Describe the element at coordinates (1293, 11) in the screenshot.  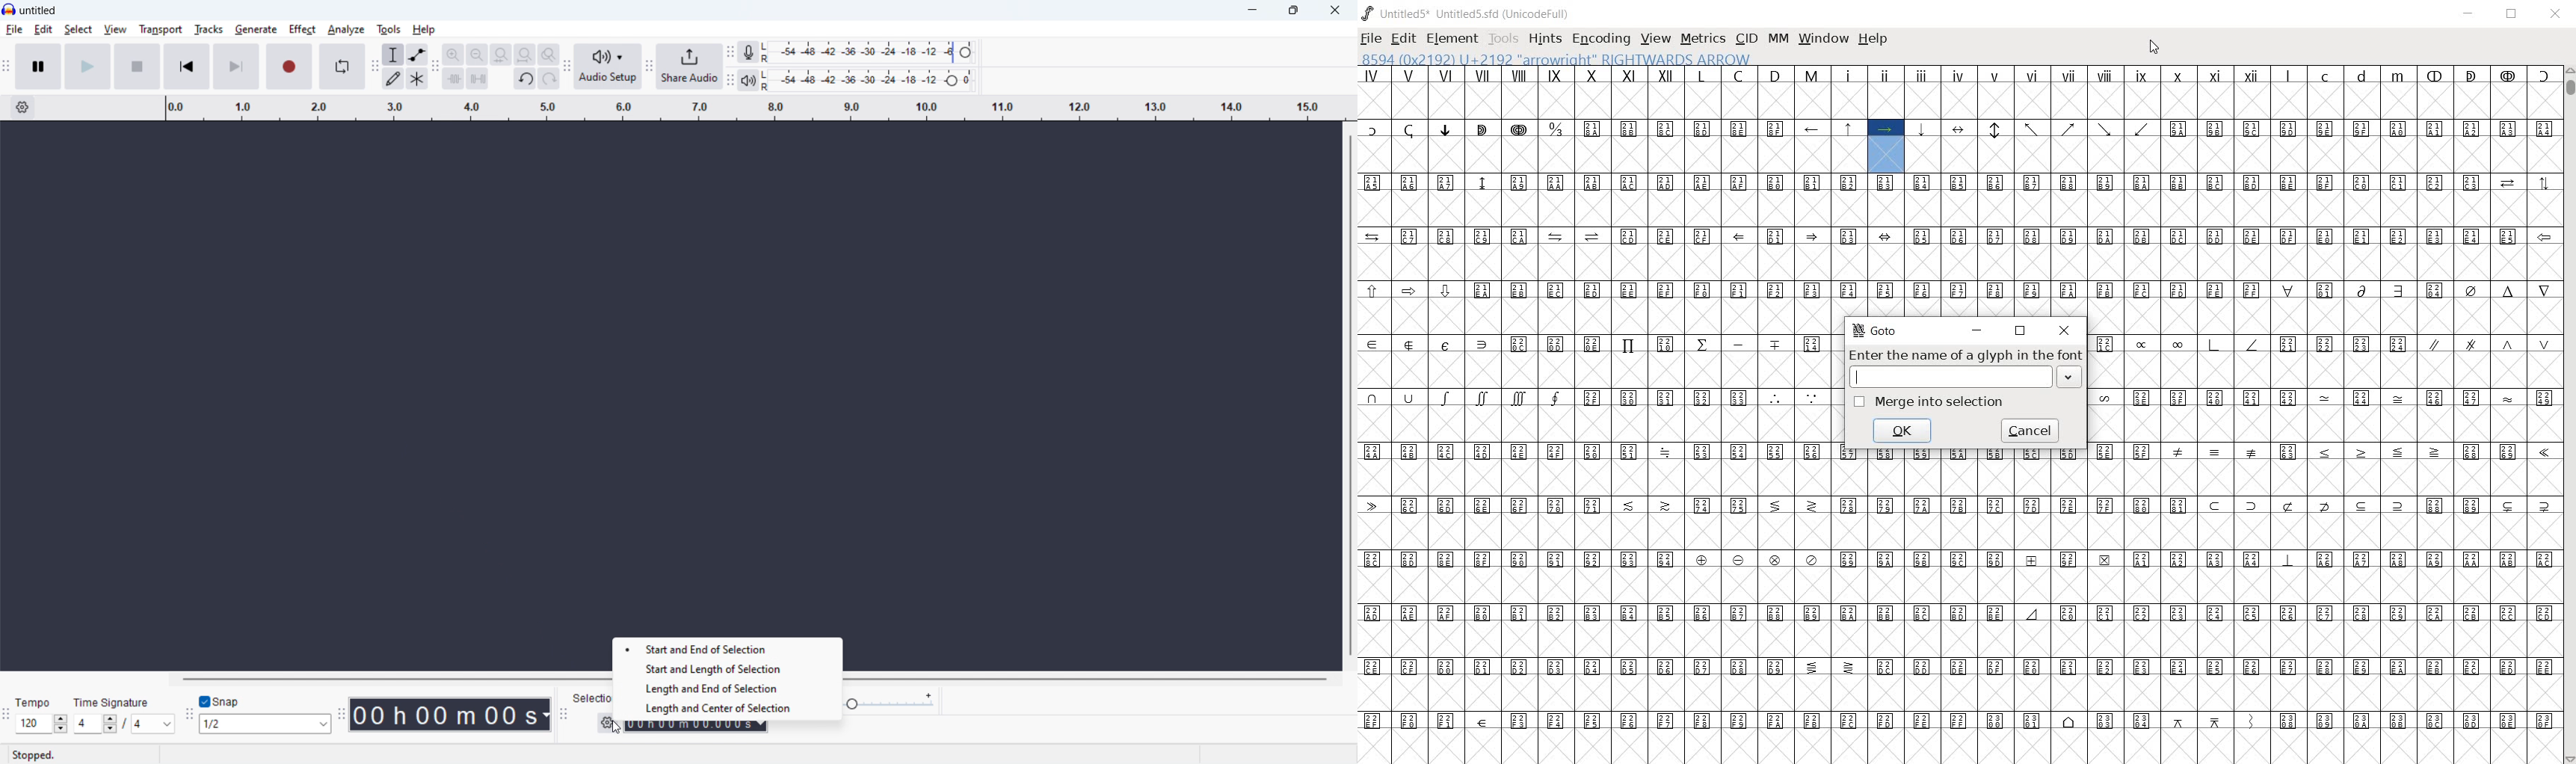
I see `maximize` at that location.